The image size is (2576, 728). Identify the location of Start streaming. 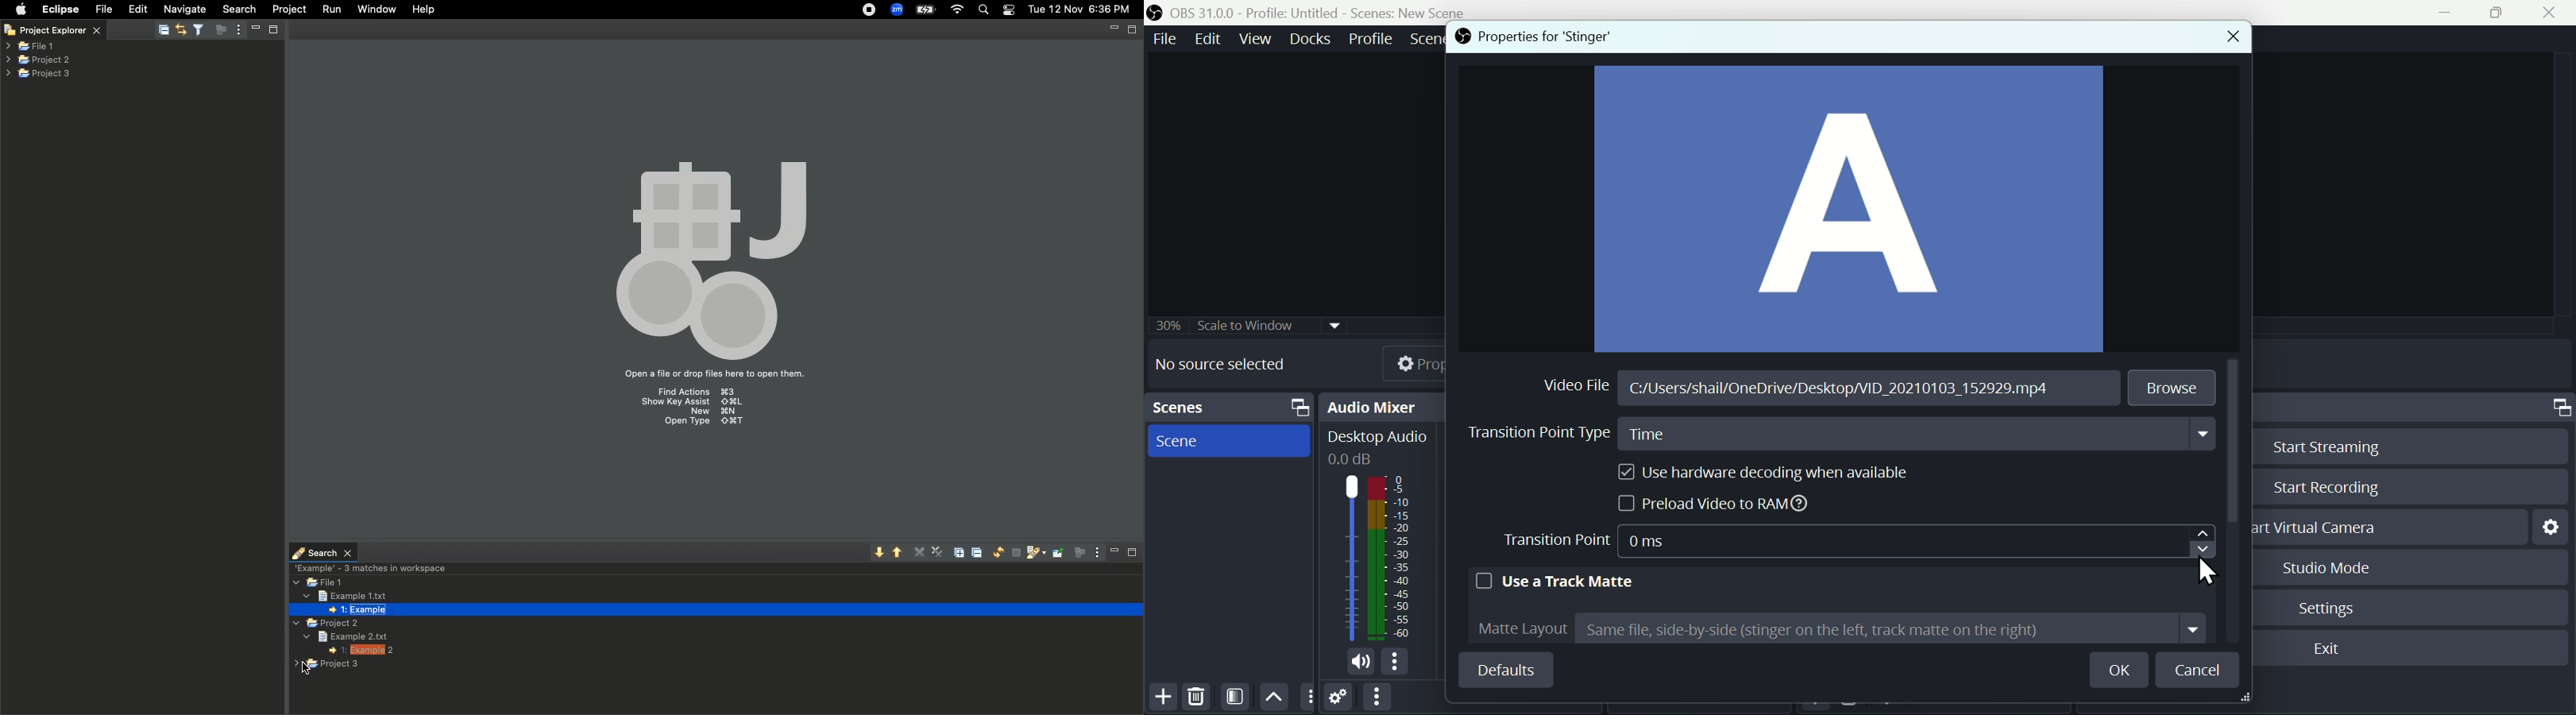
(2321, 445).